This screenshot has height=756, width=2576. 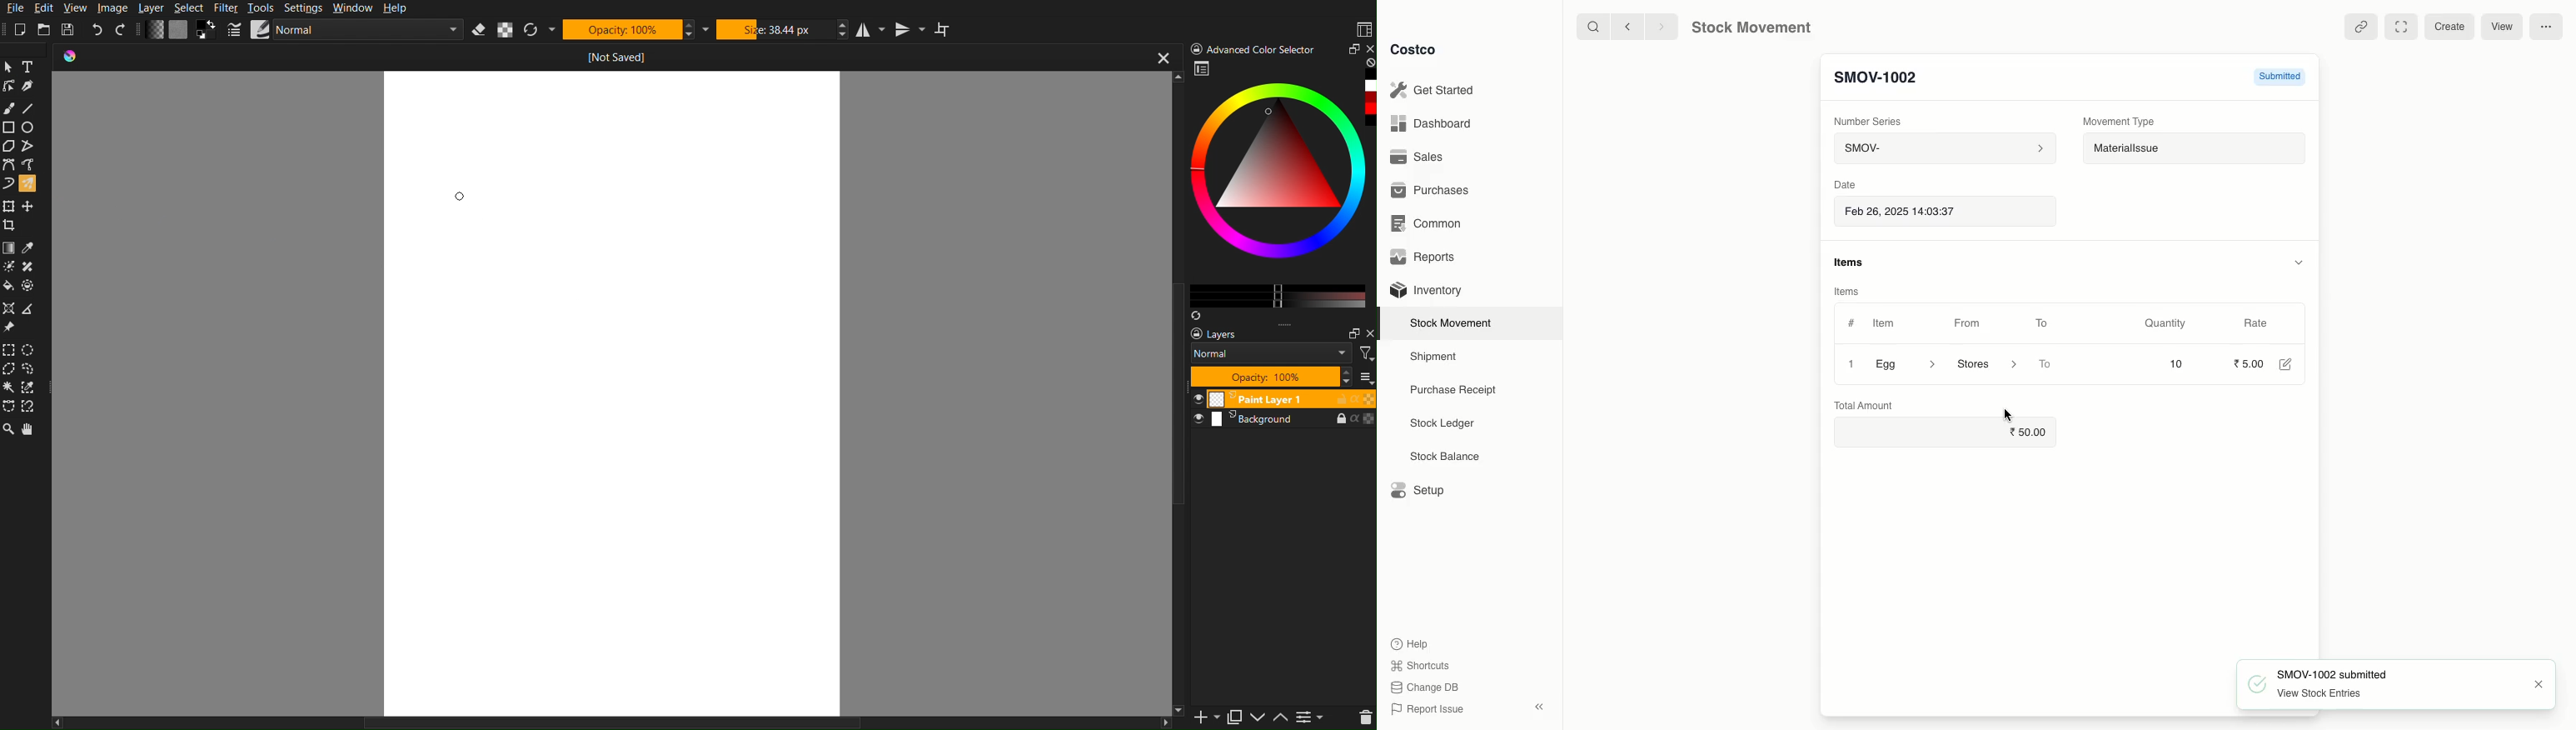 What do you see at coordinates (1286, 423) in the screenshot?
I see `background` at bounding box center [1286, 423].